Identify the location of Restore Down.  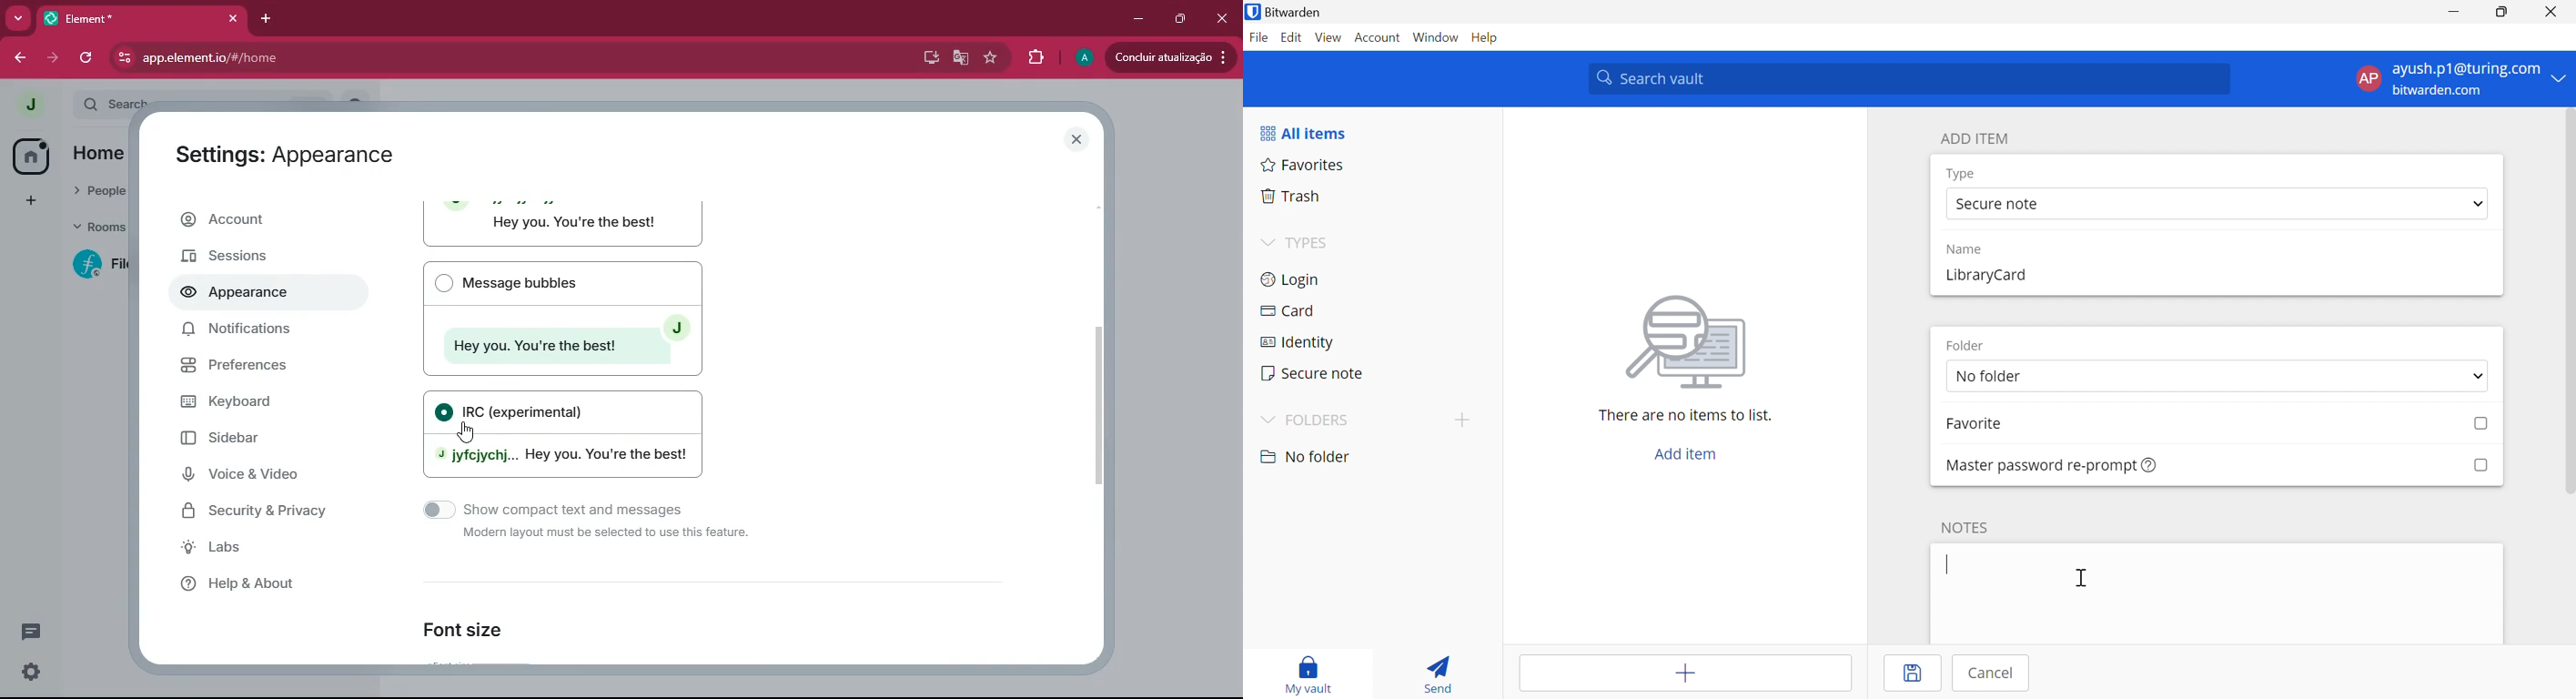
(2503, 10).